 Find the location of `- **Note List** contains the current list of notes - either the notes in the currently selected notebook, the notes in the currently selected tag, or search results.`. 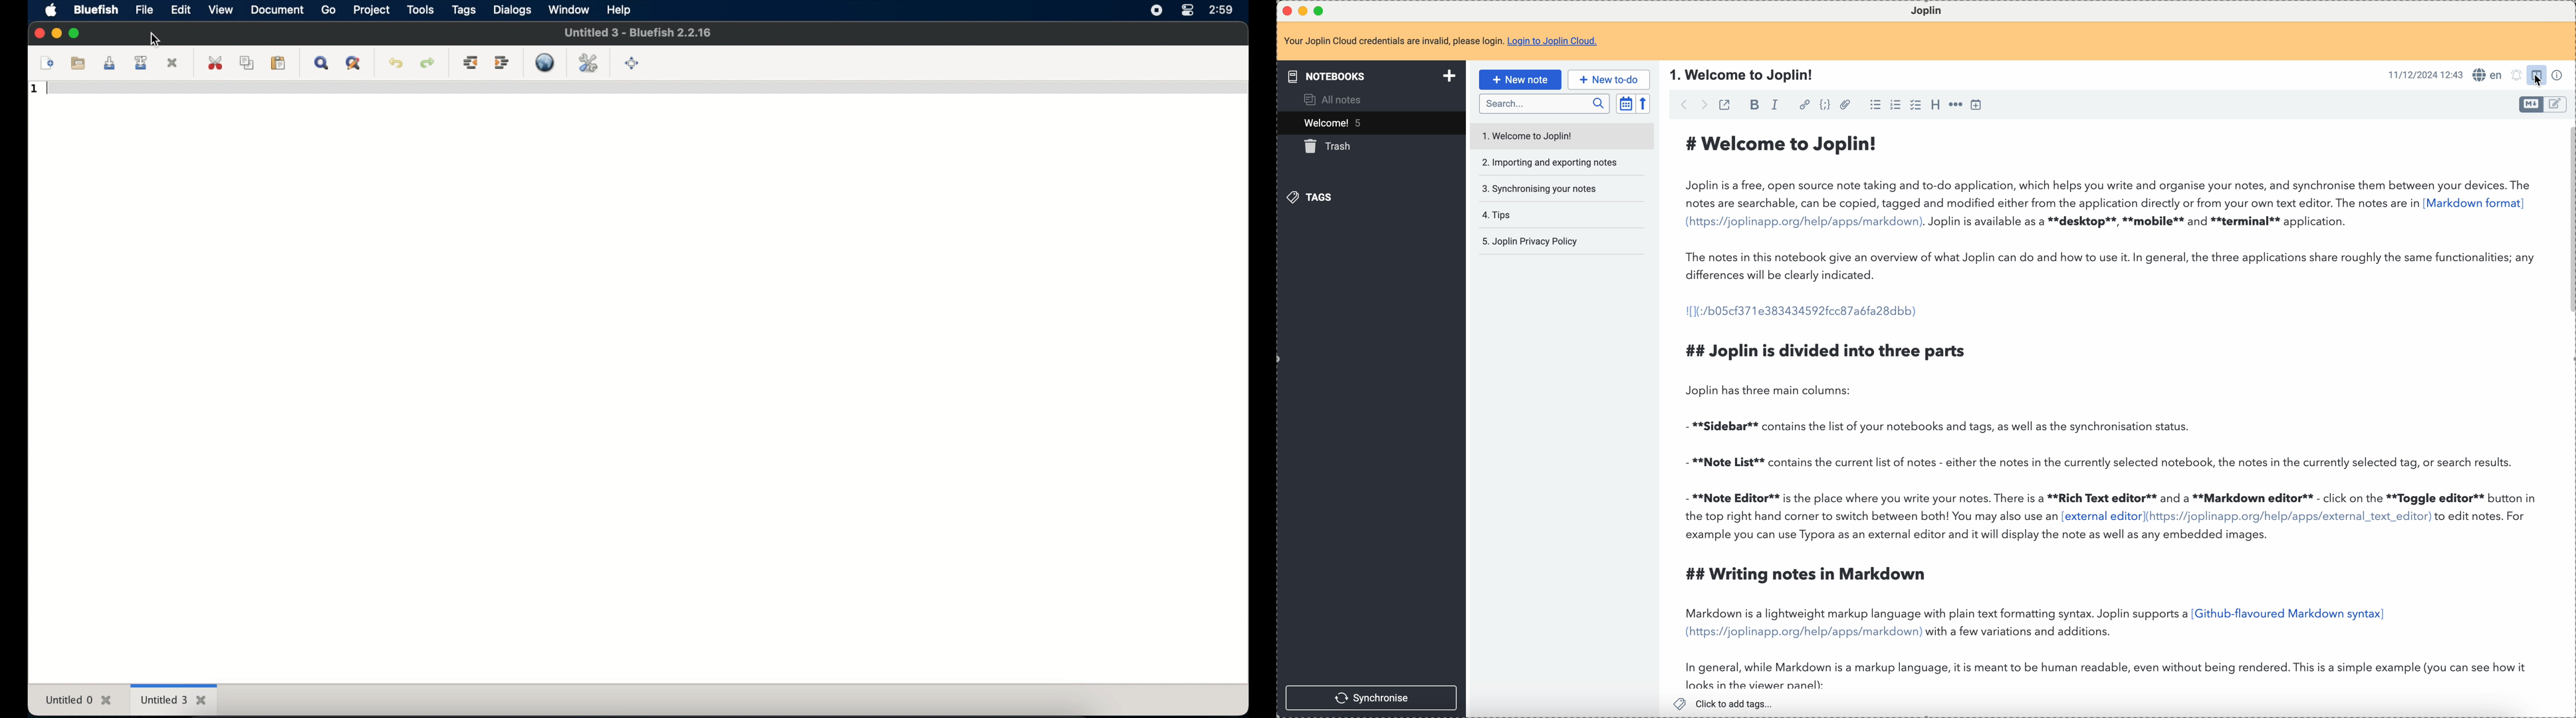

- **Note List** contains the current list of notes - either the notes in the currently selected notebook, the notes in the currently selected tag, or search results. is located at coordinates (2100, 463).